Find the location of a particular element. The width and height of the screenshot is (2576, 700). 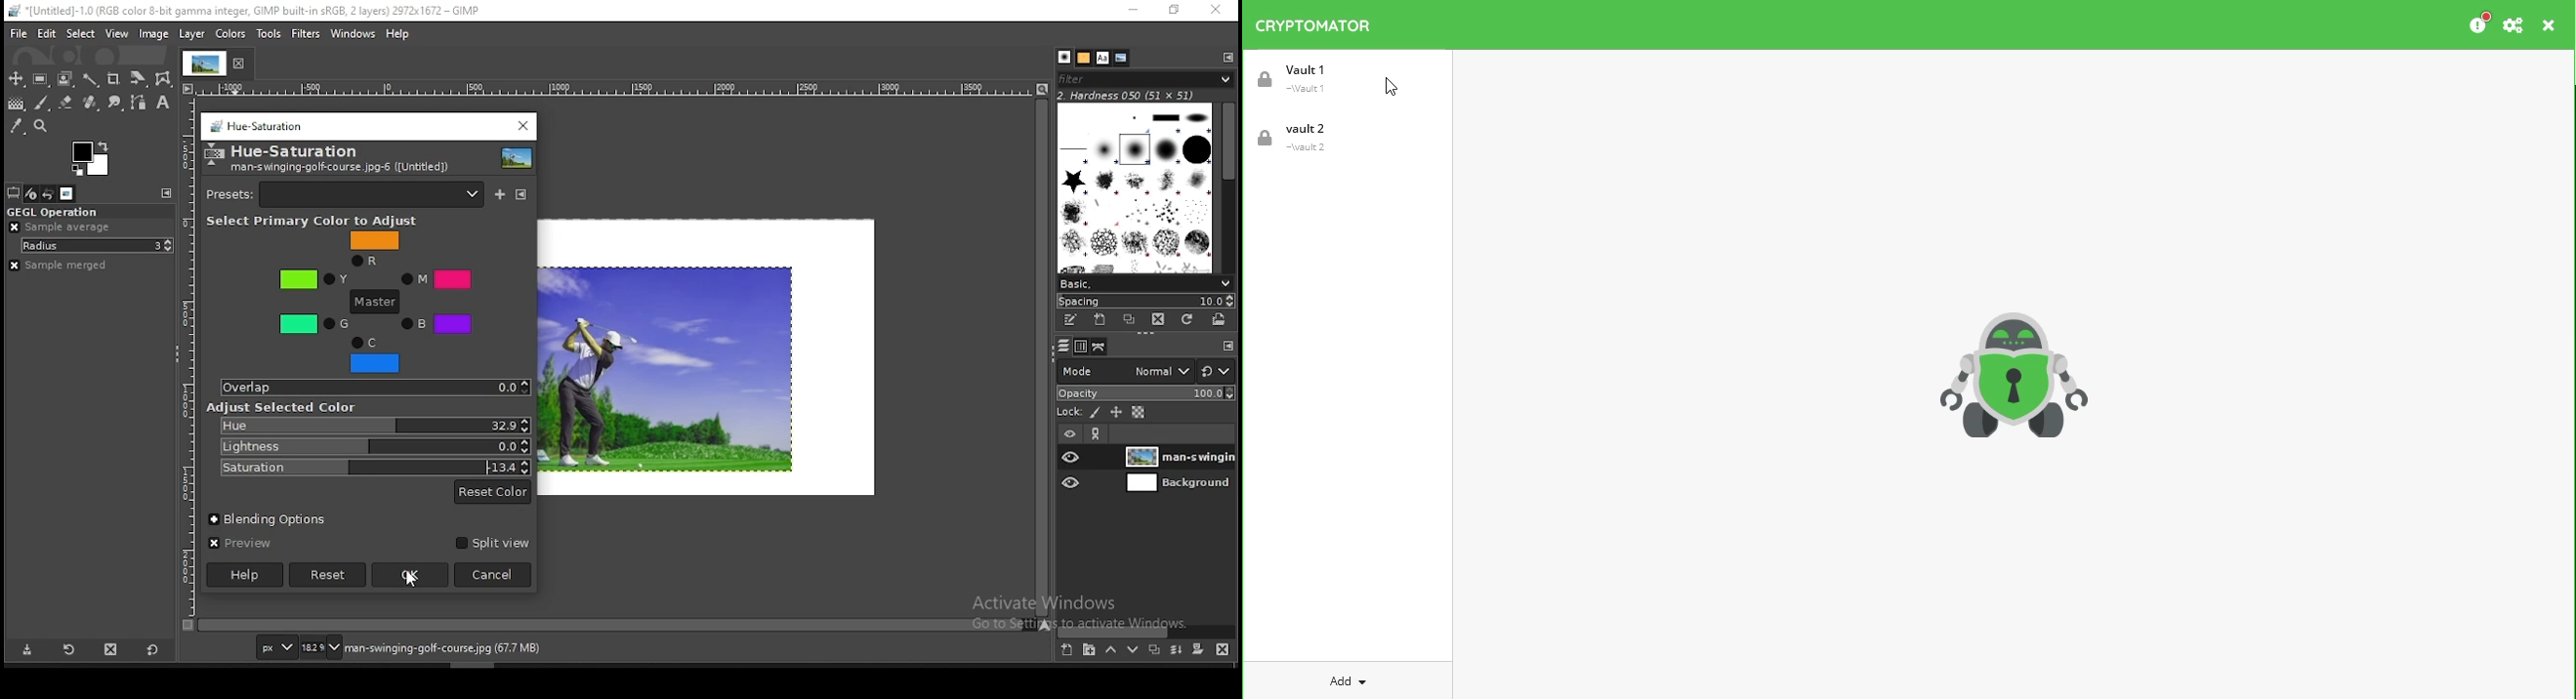

restore to defaults is located at coordinates (151, 649).